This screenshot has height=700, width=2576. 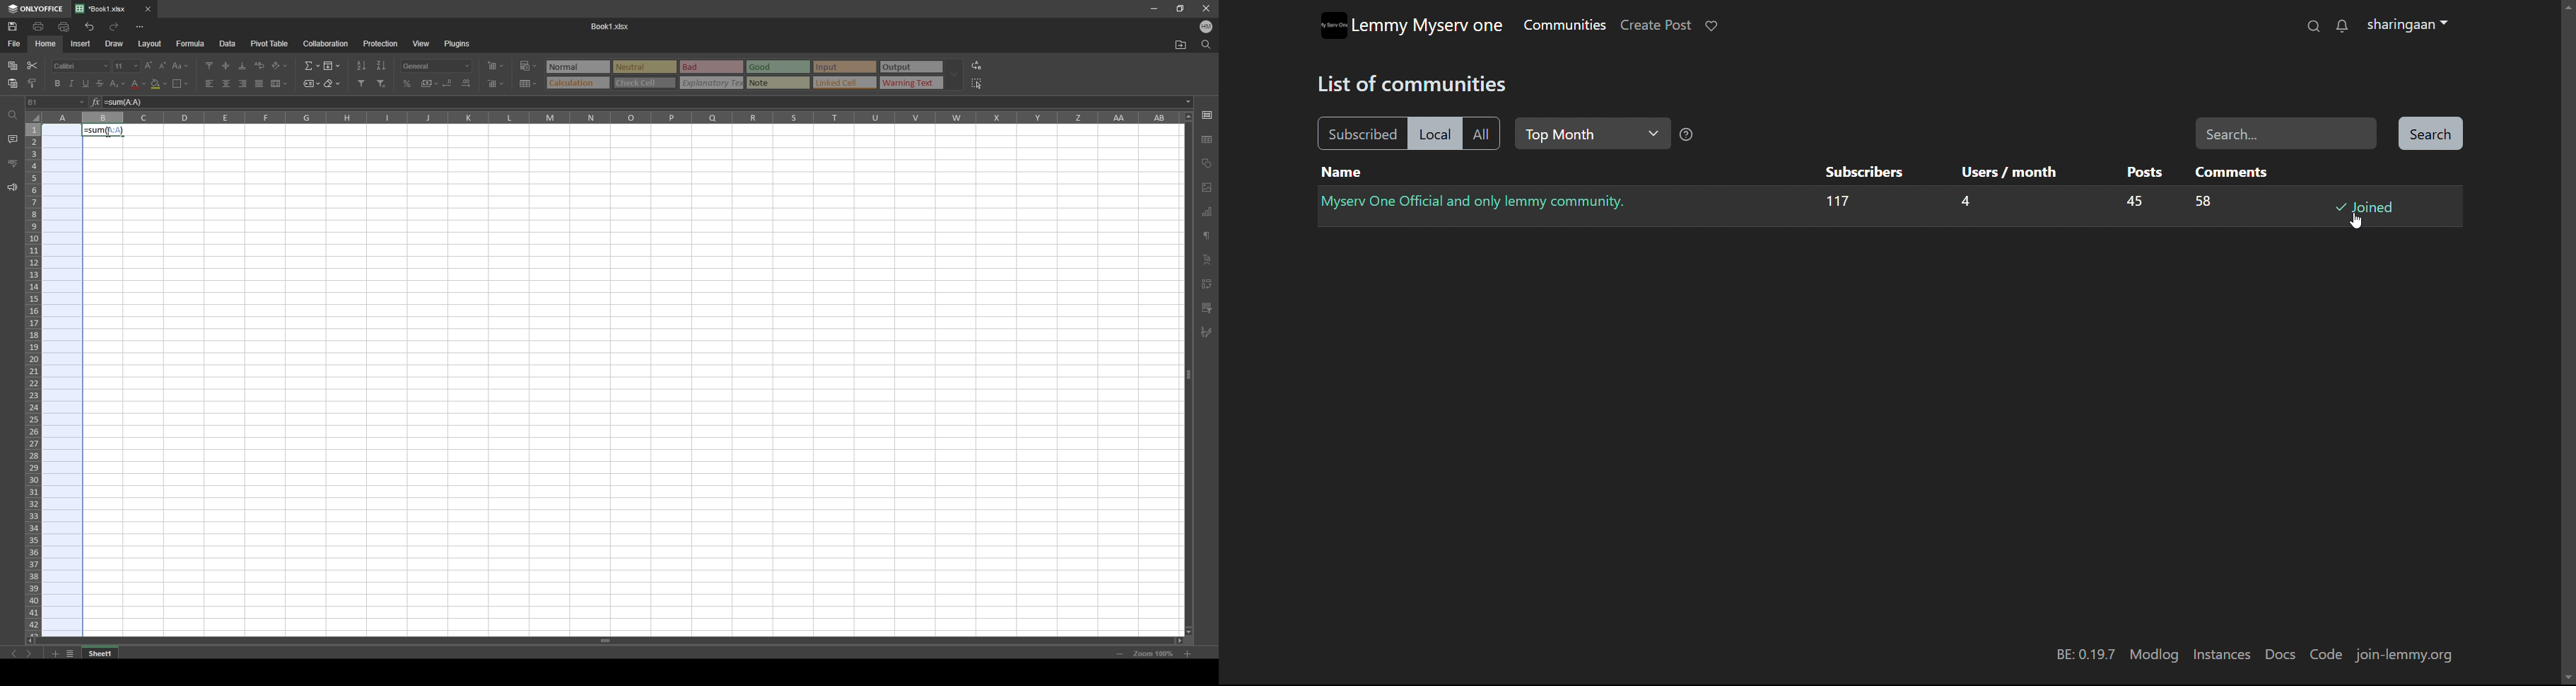 What do you see at coordinates (163, 67) in the screenshot?
I see `decrement font size` at bounding box center [163, 67].